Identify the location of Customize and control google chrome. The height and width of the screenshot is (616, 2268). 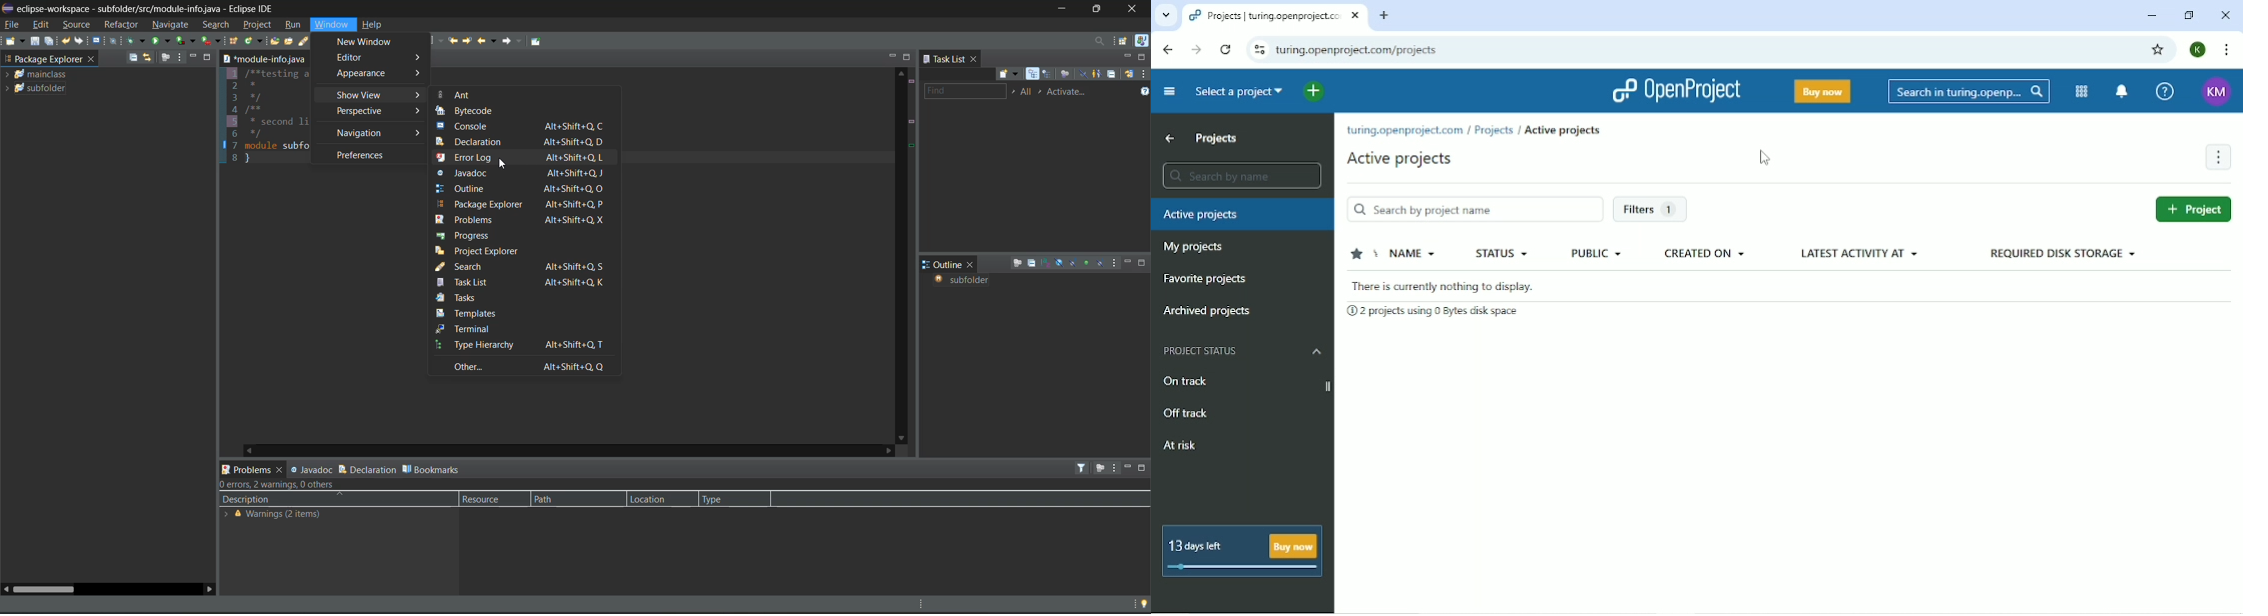
(2223, 50).